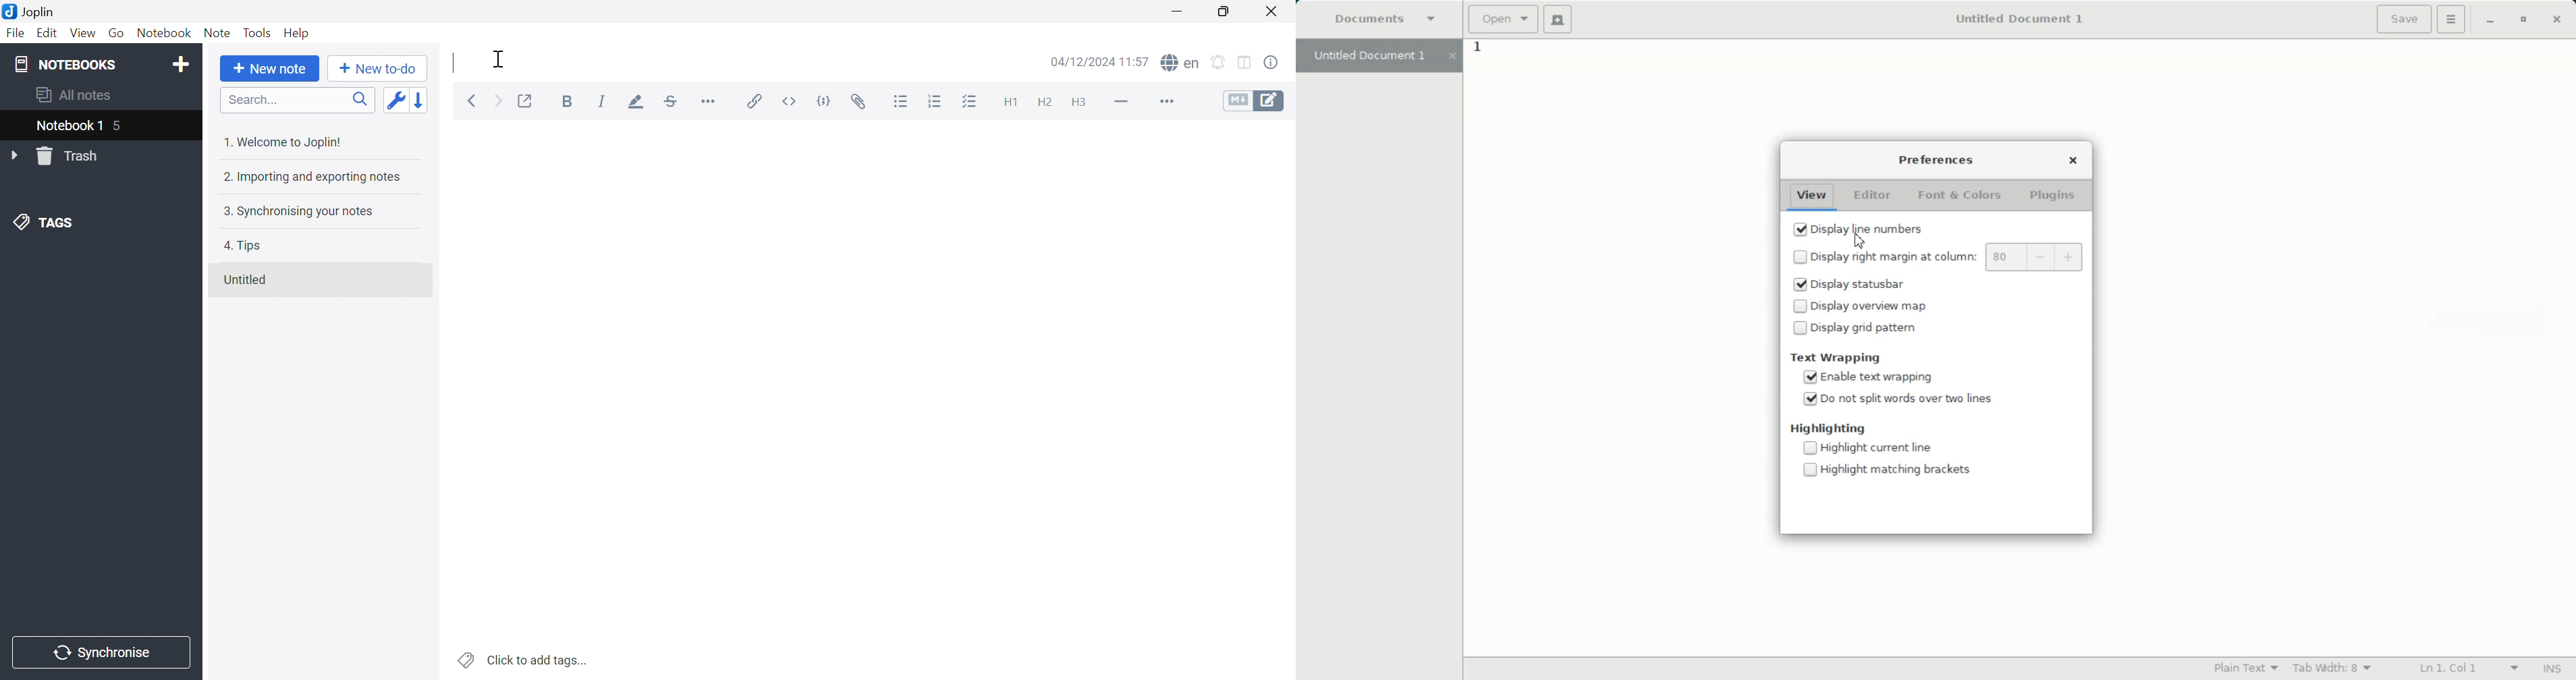  Describe the element at coordinates (420, 100) in the screenshot. I see `Reverse sort order` at that location.